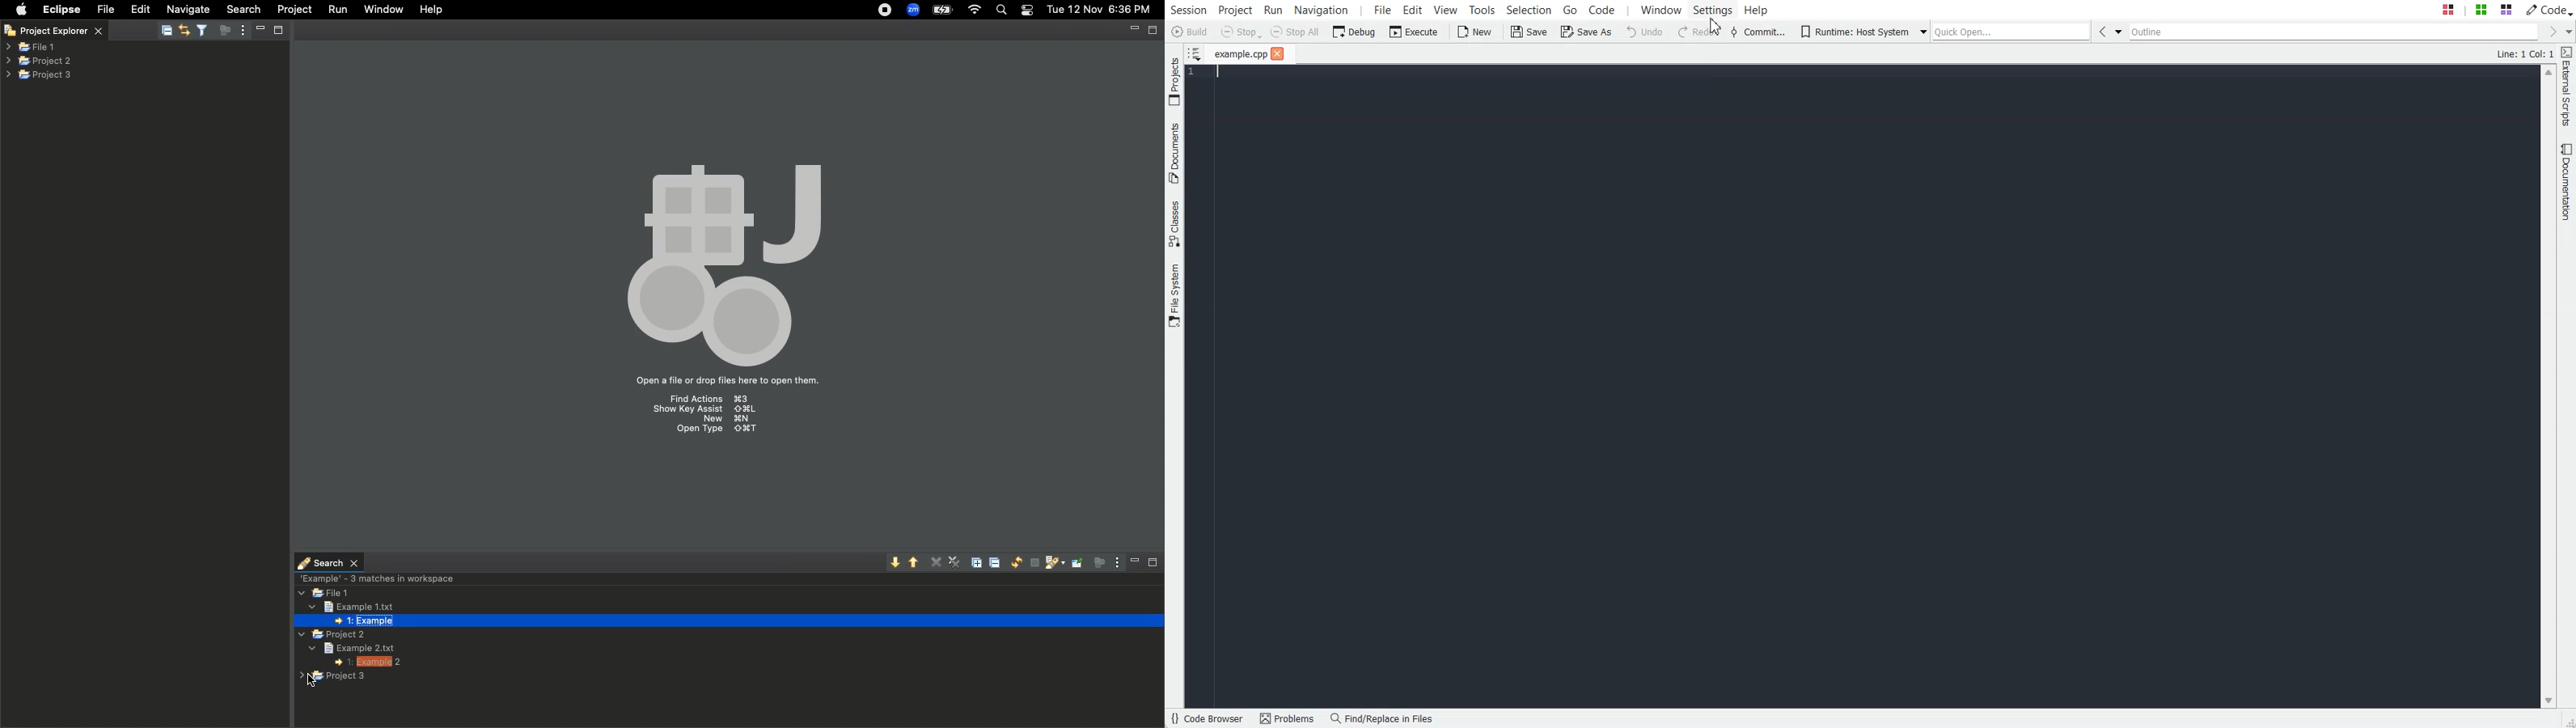 The width and height of the screenshot is (2576, 728). I want to click on Show previous searches, so click(1053, 563).